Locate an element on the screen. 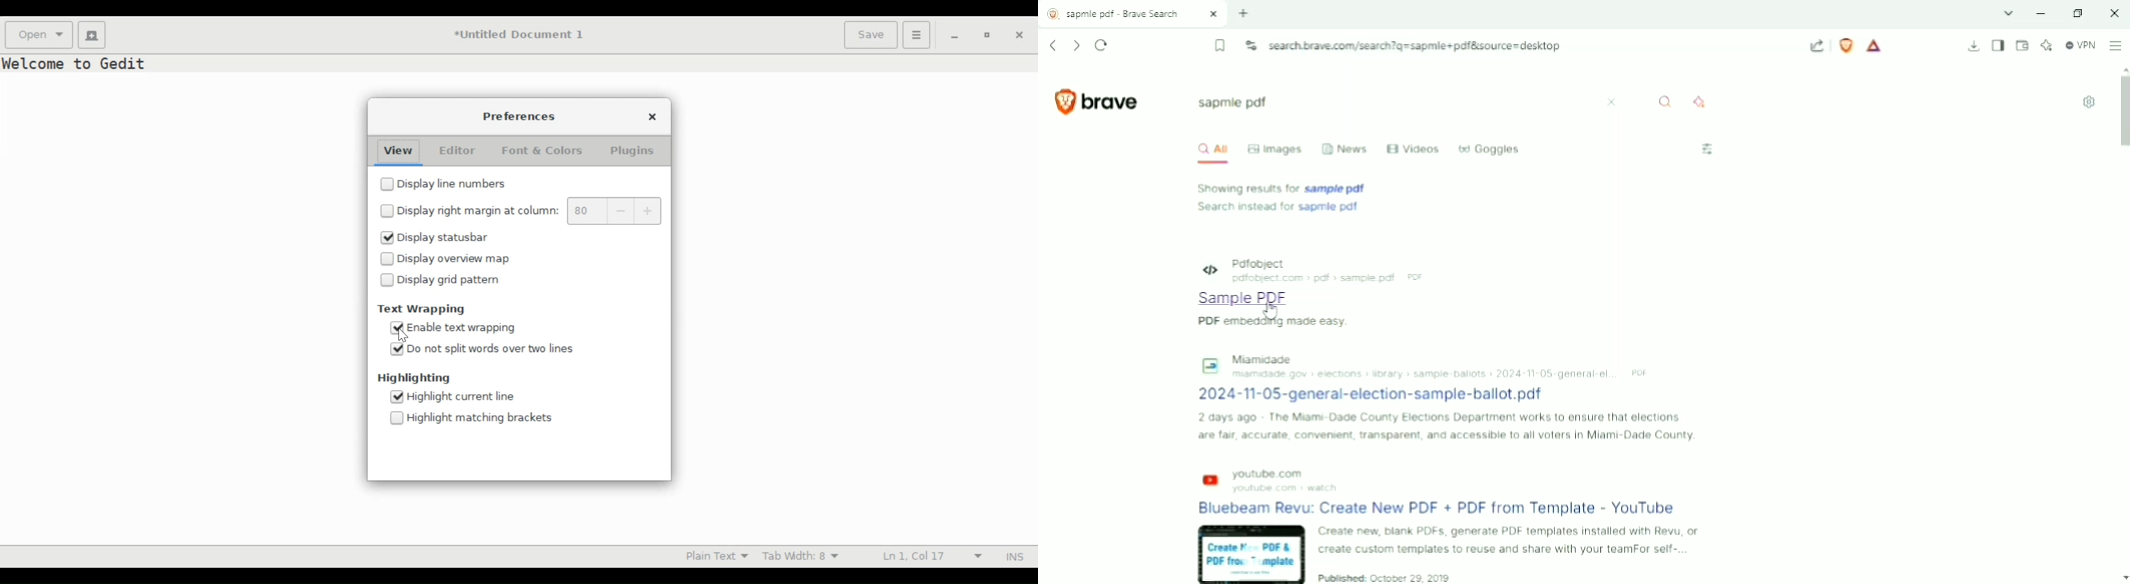  Display overview map is located at coordinates (456, 259).